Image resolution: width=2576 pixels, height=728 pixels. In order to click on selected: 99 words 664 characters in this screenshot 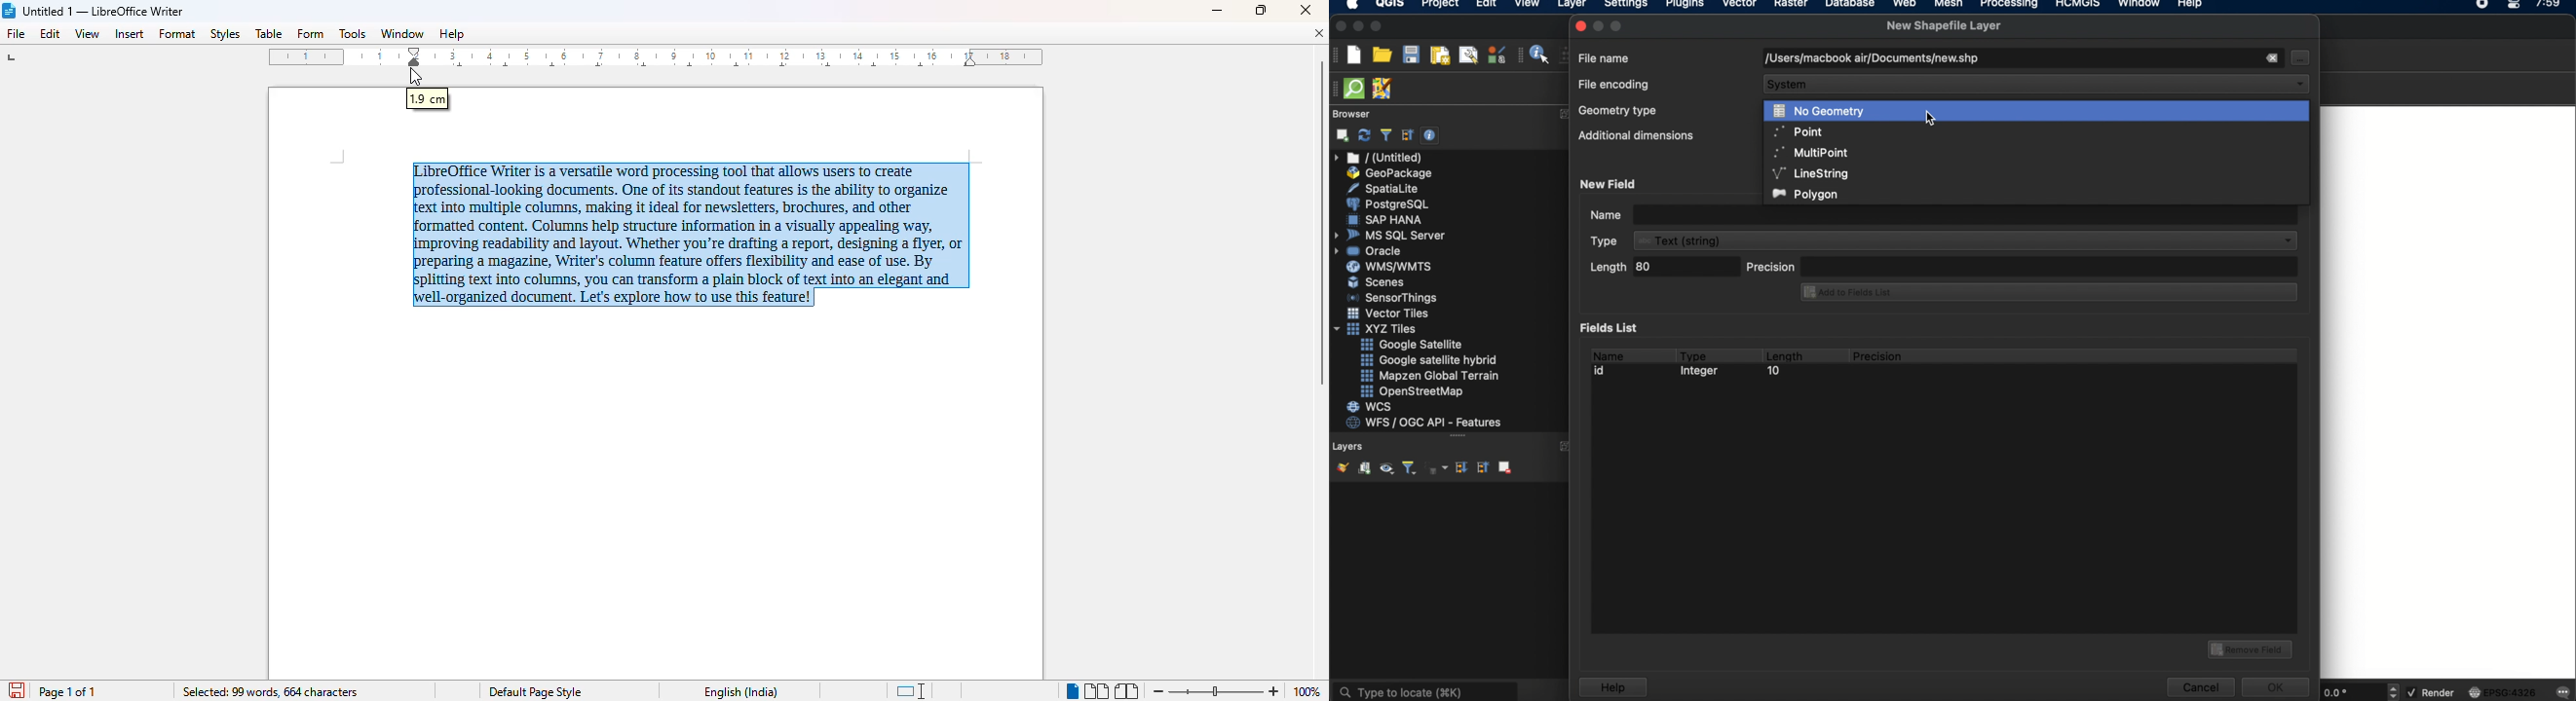, I will do `click(271, 692)`.